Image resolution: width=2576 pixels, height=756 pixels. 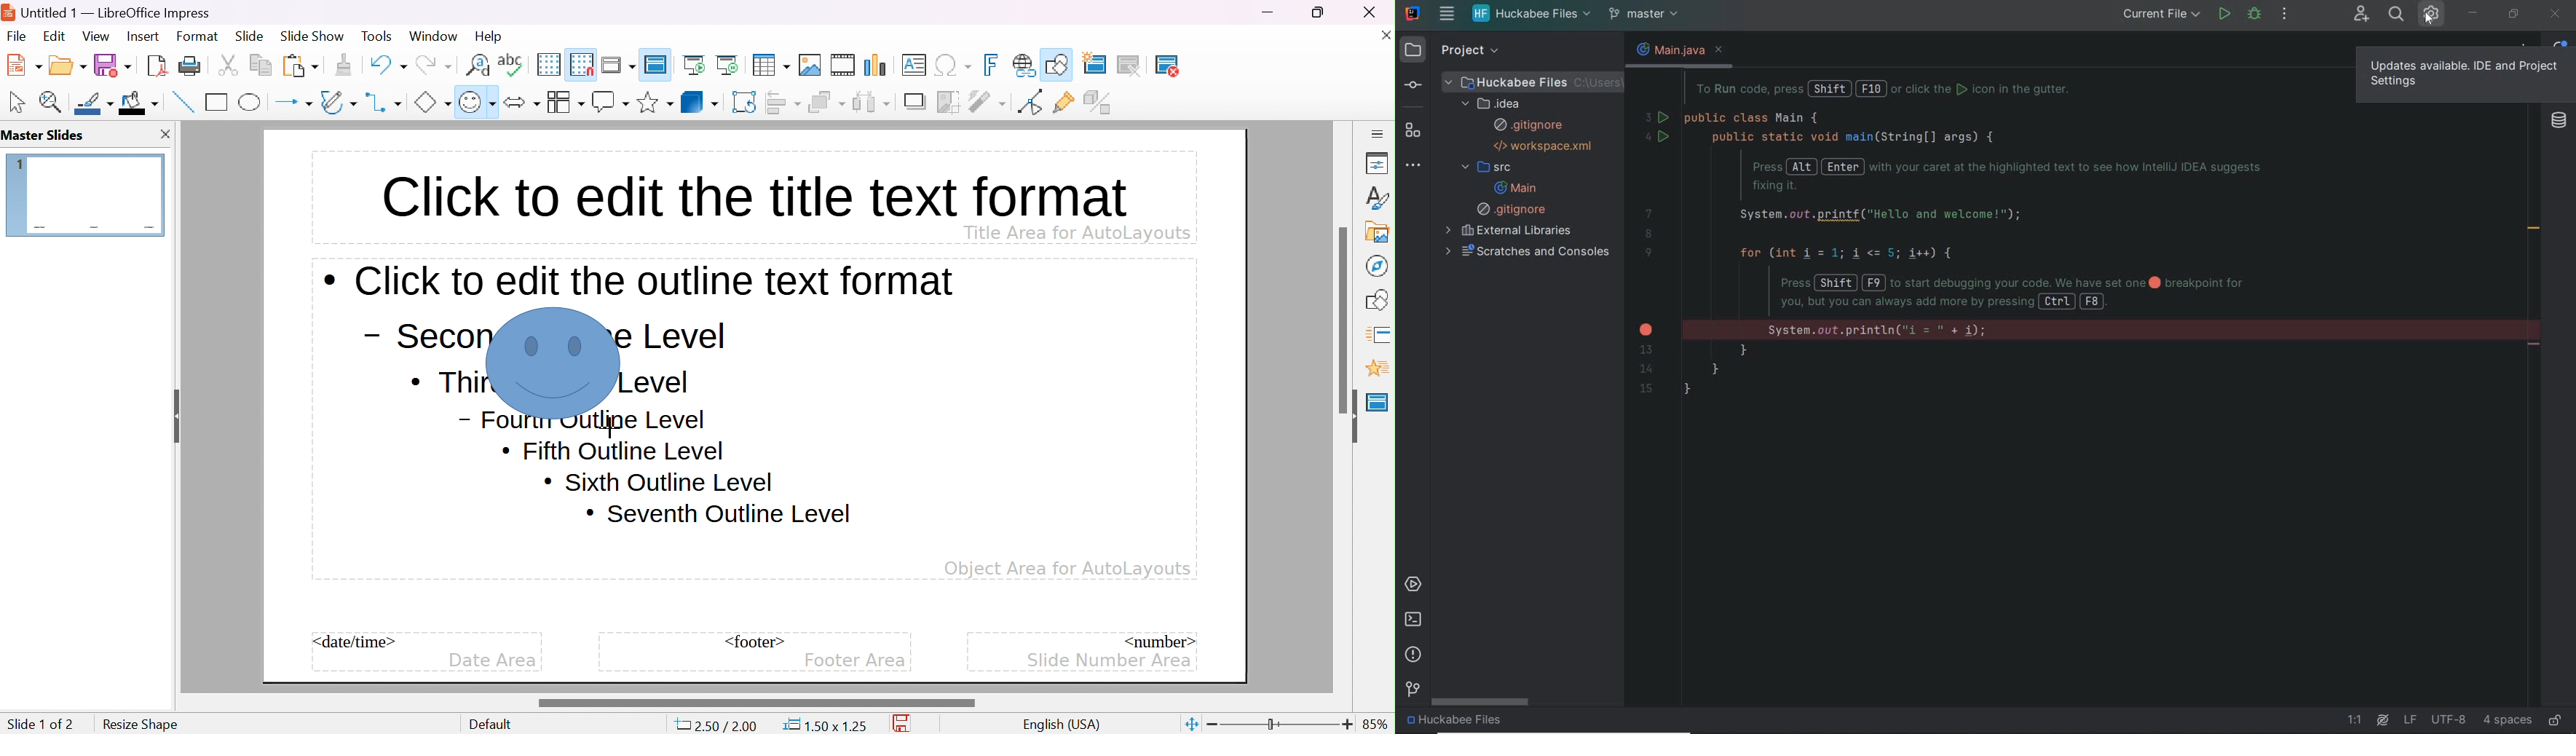 I want to click on save, so click(x=113, y=65).